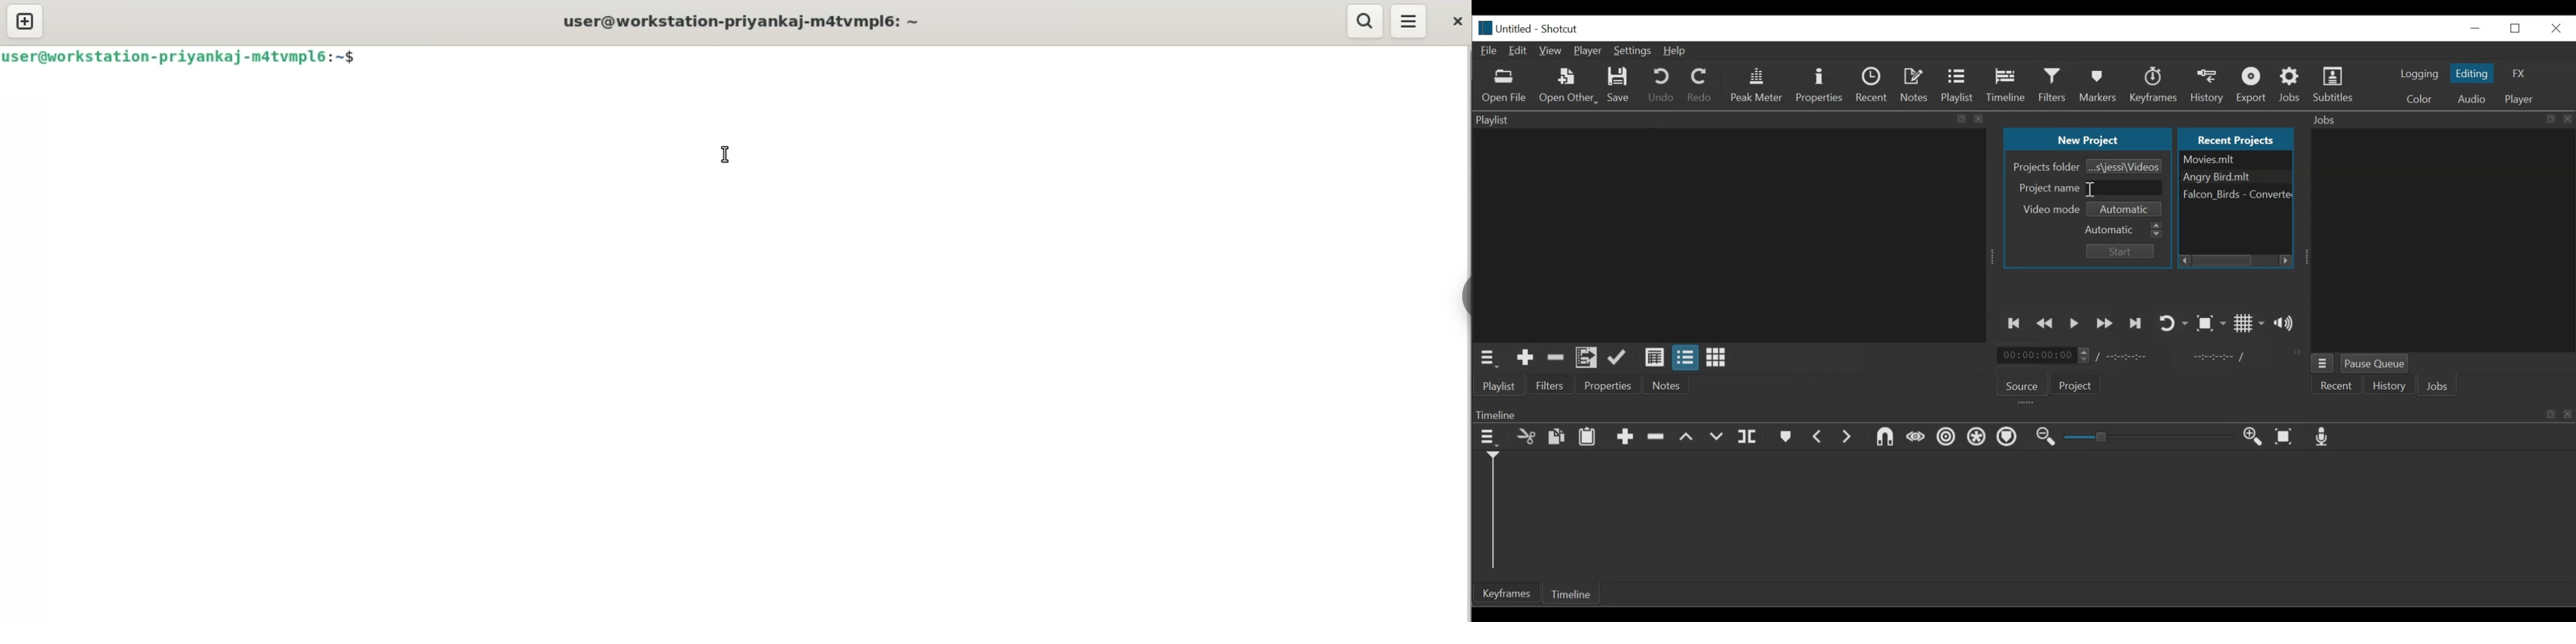 The height and width of the screenshot is (644, 2576). Describe the element at coordinates (2100, 86) in the screenshot. I see `Markers` at that location.